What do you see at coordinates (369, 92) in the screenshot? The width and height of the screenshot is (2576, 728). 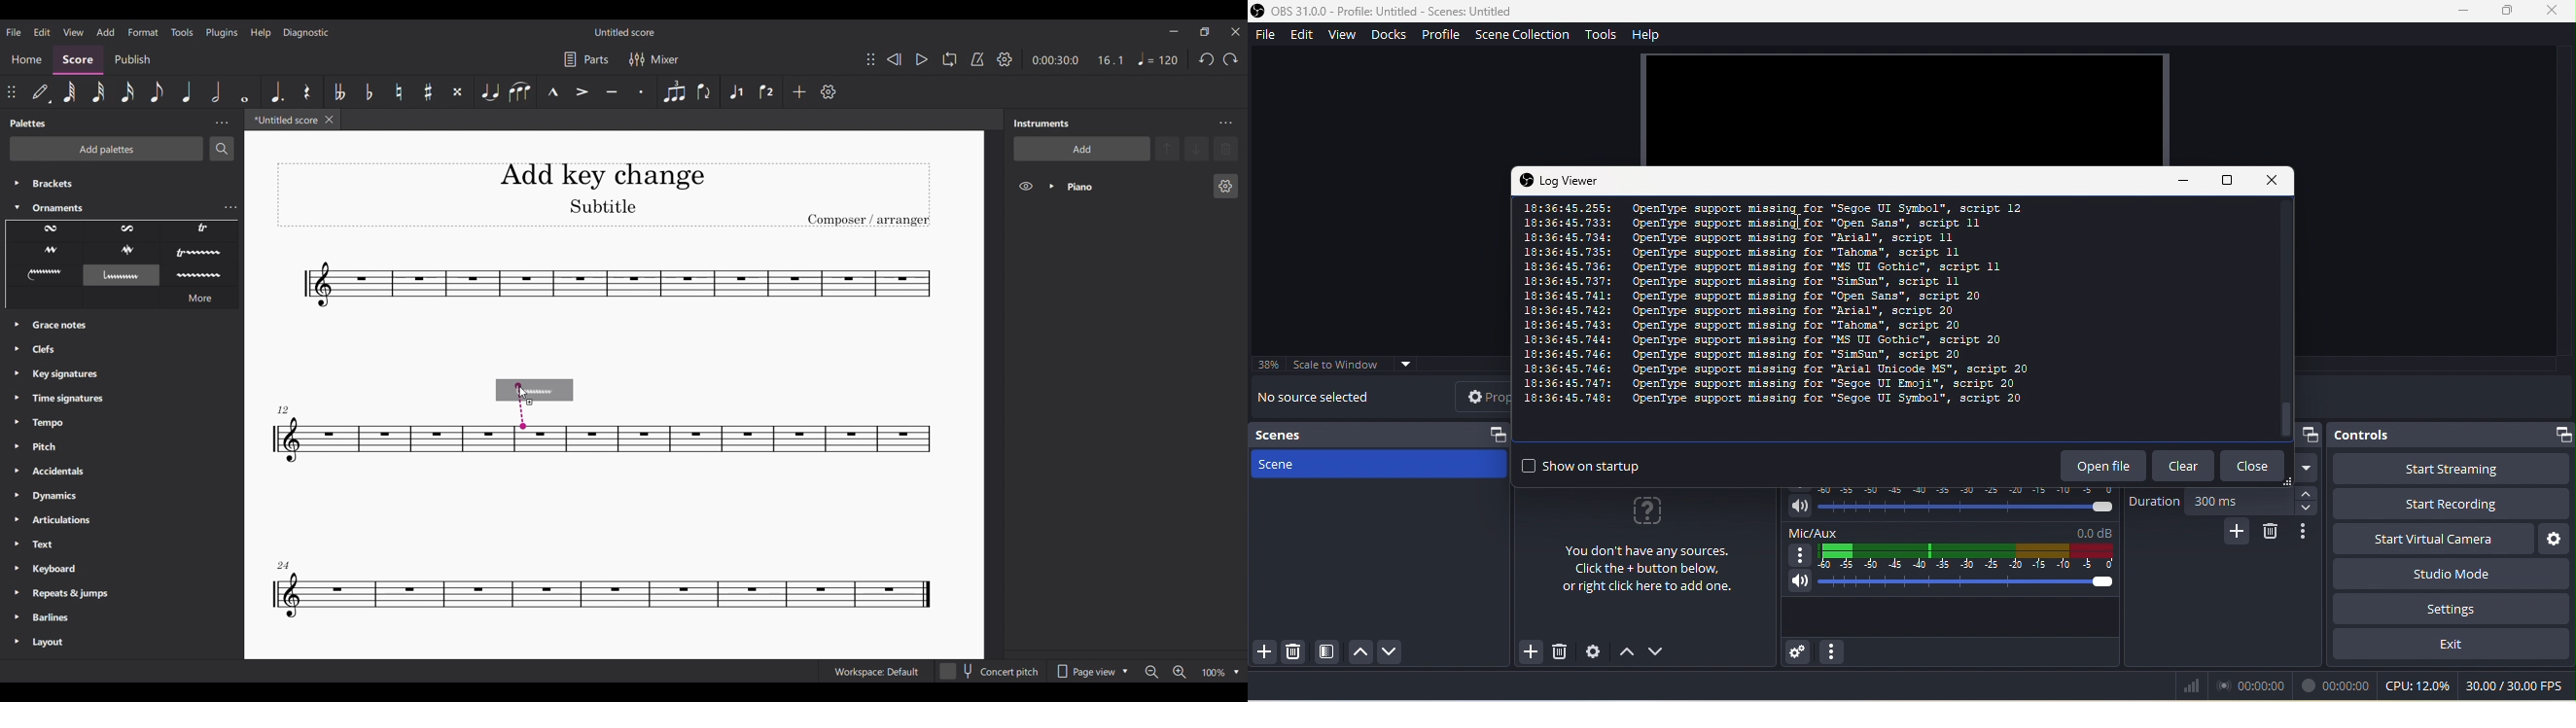 I see `Toggle flat` at bounding box center [369, 92].